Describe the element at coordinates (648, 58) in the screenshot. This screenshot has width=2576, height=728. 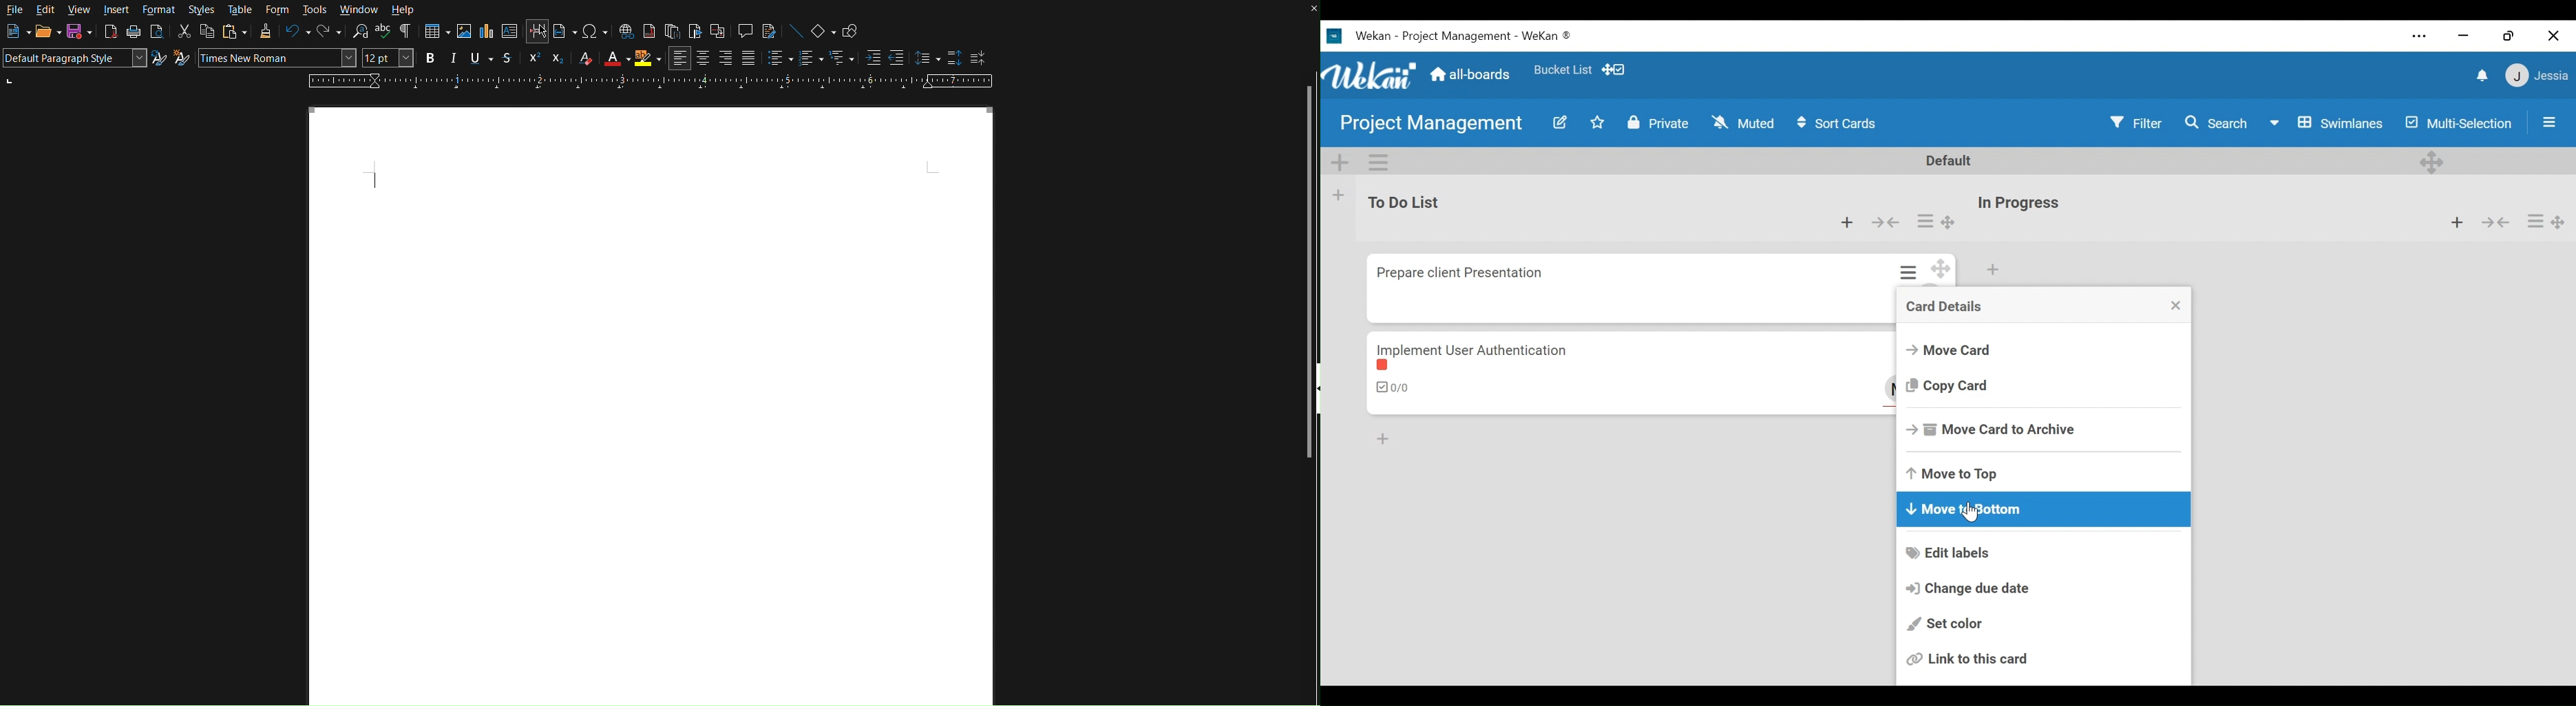
I see `Highlight Color` at that location.